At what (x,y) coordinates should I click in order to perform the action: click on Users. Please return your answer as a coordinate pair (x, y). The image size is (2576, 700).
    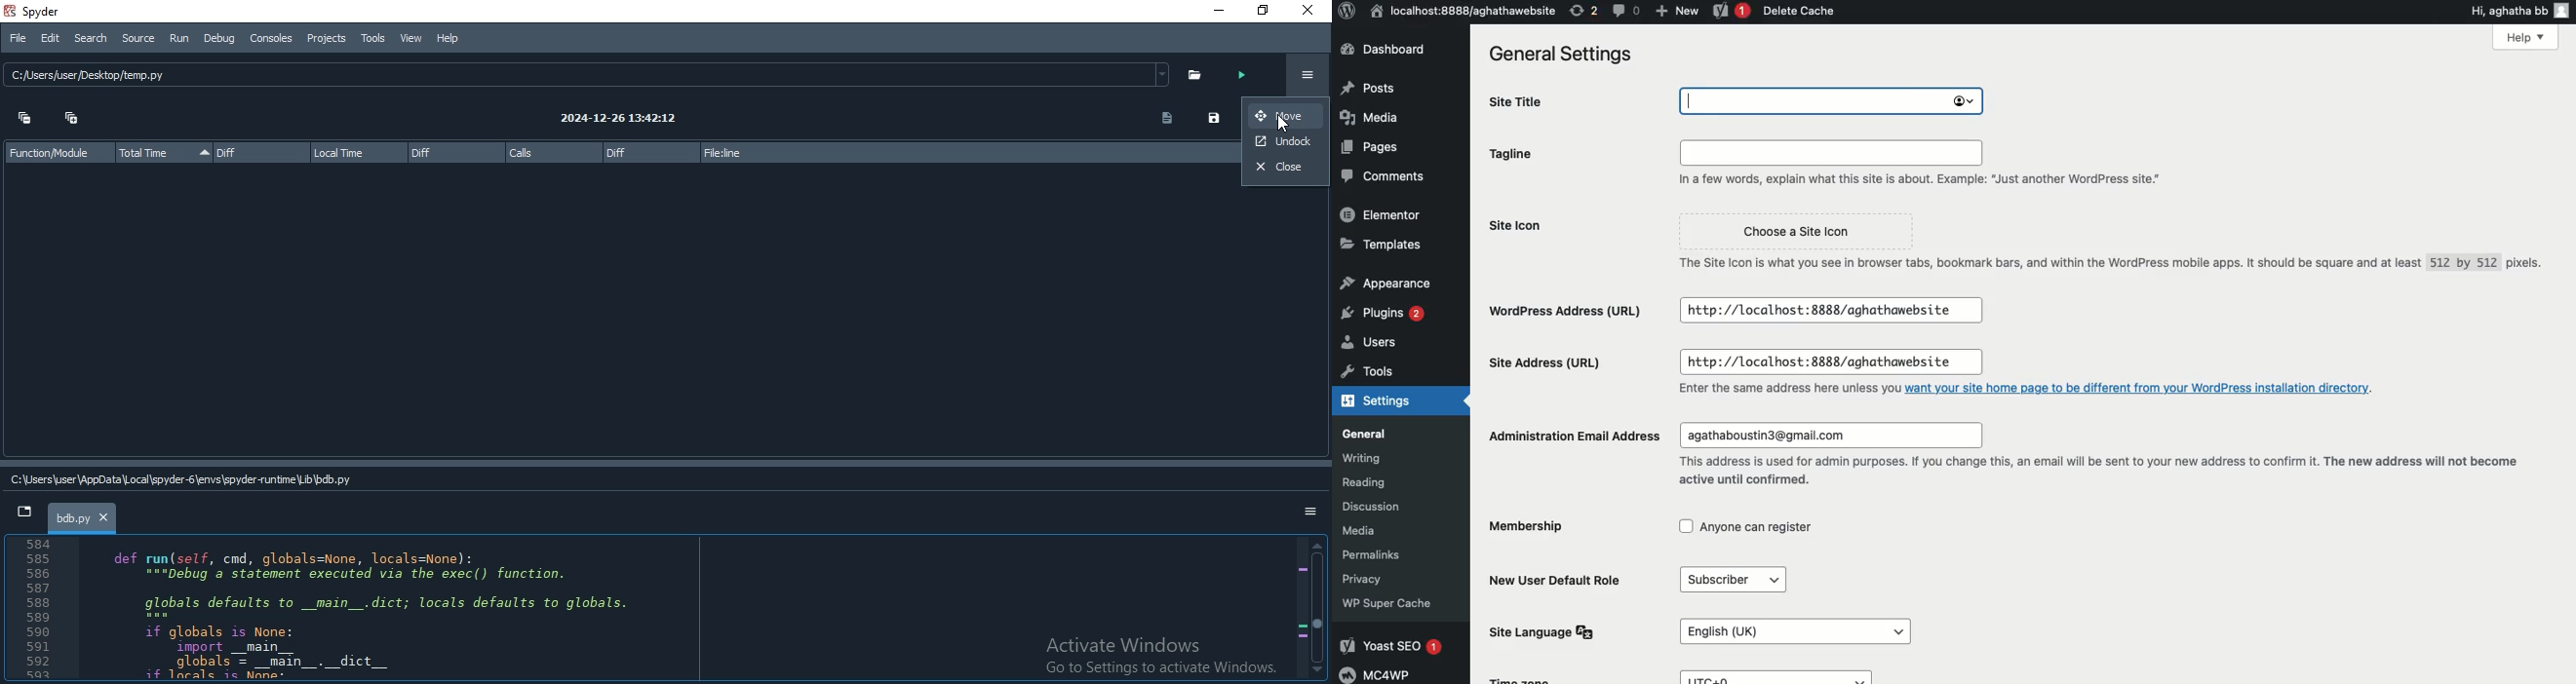
    Looking at the image, I should click on (1371, 342).